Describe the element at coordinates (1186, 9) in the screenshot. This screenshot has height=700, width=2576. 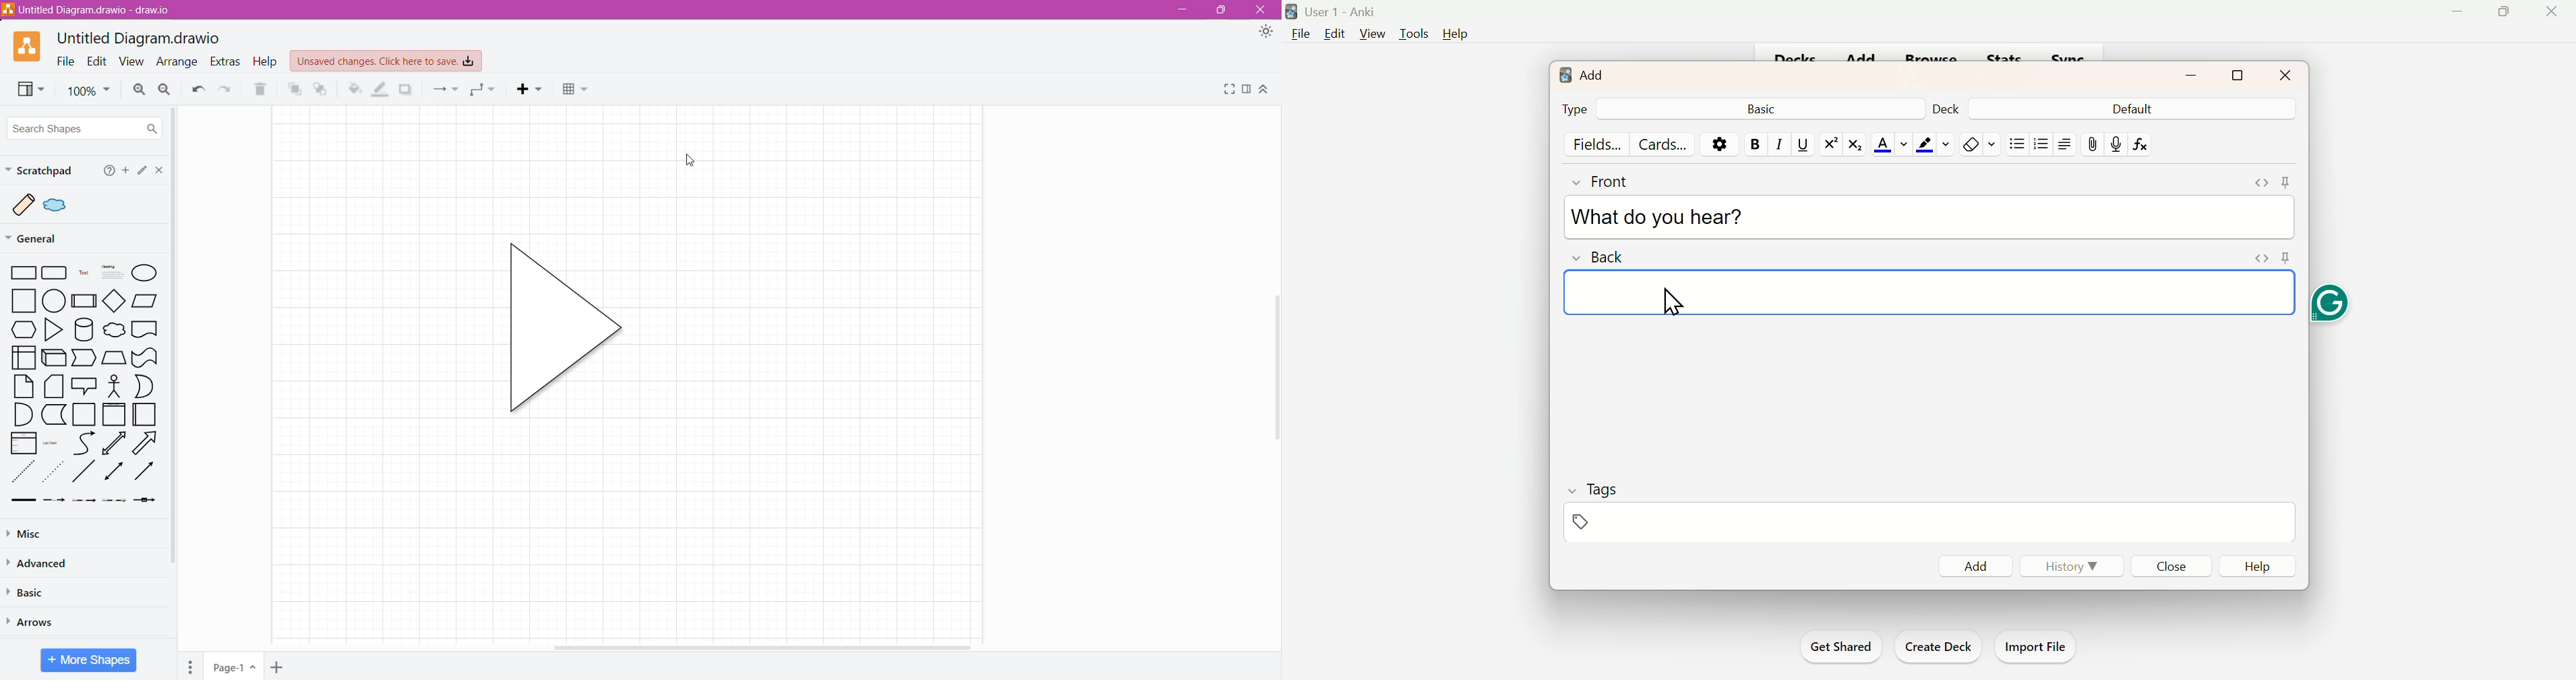
I see `Minimize` at that location.